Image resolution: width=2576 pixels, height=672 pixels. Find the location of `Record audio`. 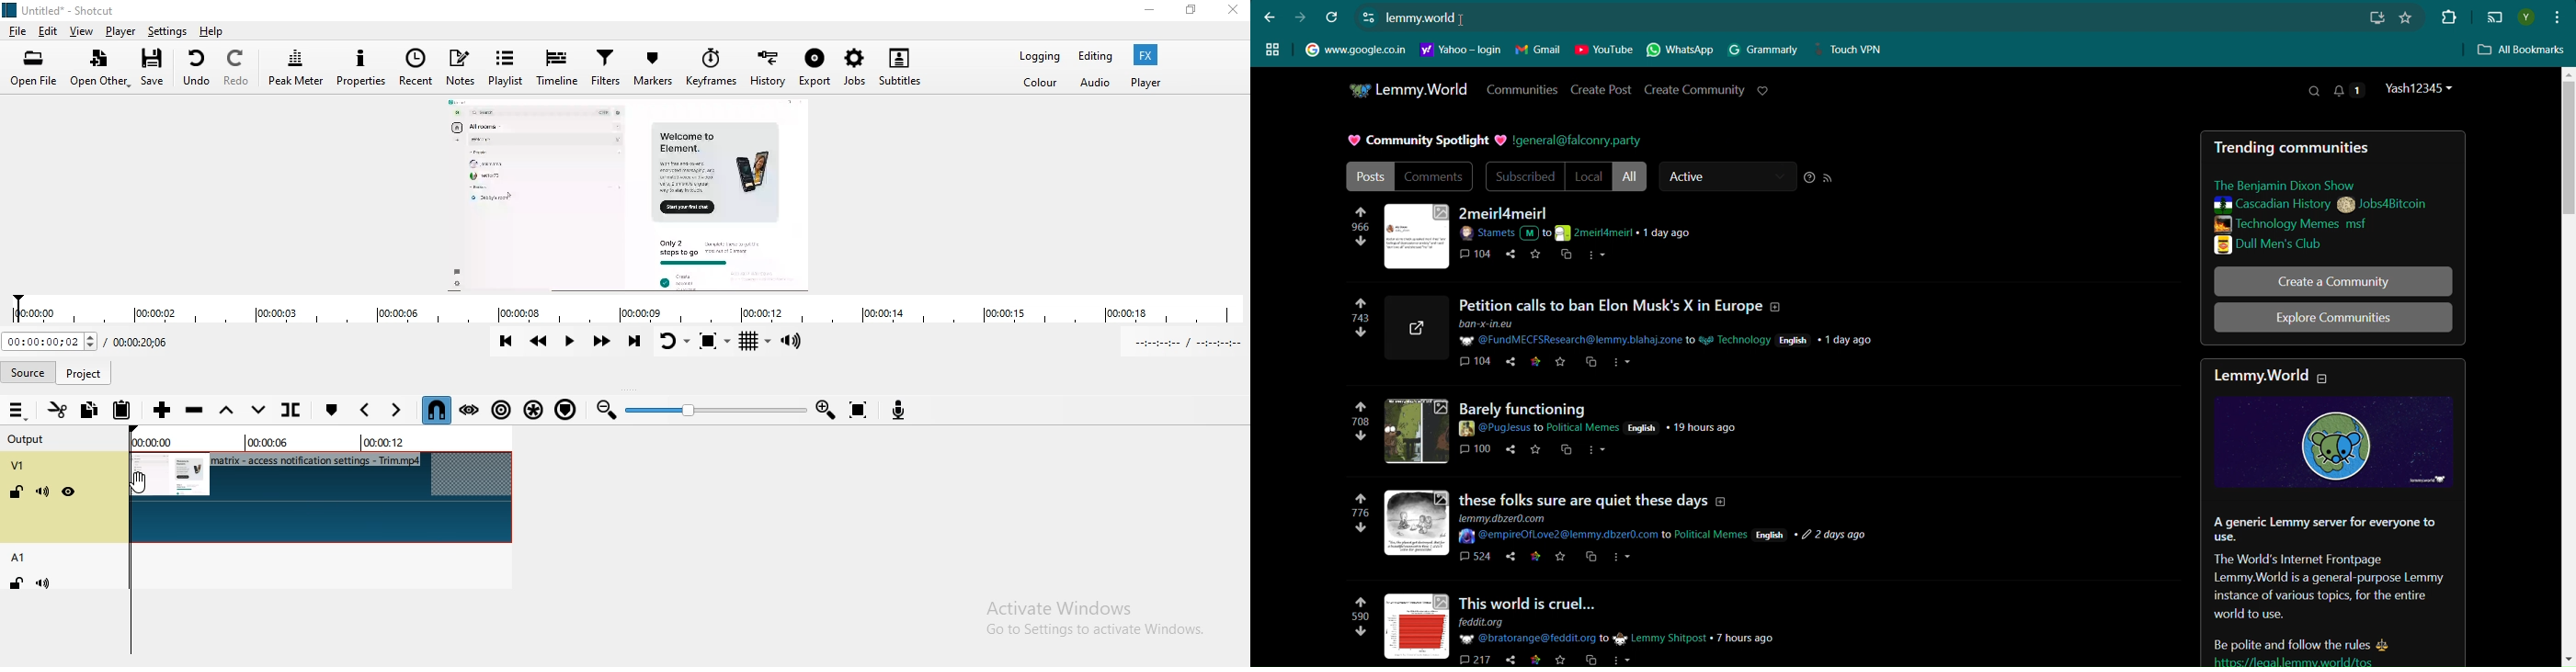

Record audio is located at coordinates (903, 412).